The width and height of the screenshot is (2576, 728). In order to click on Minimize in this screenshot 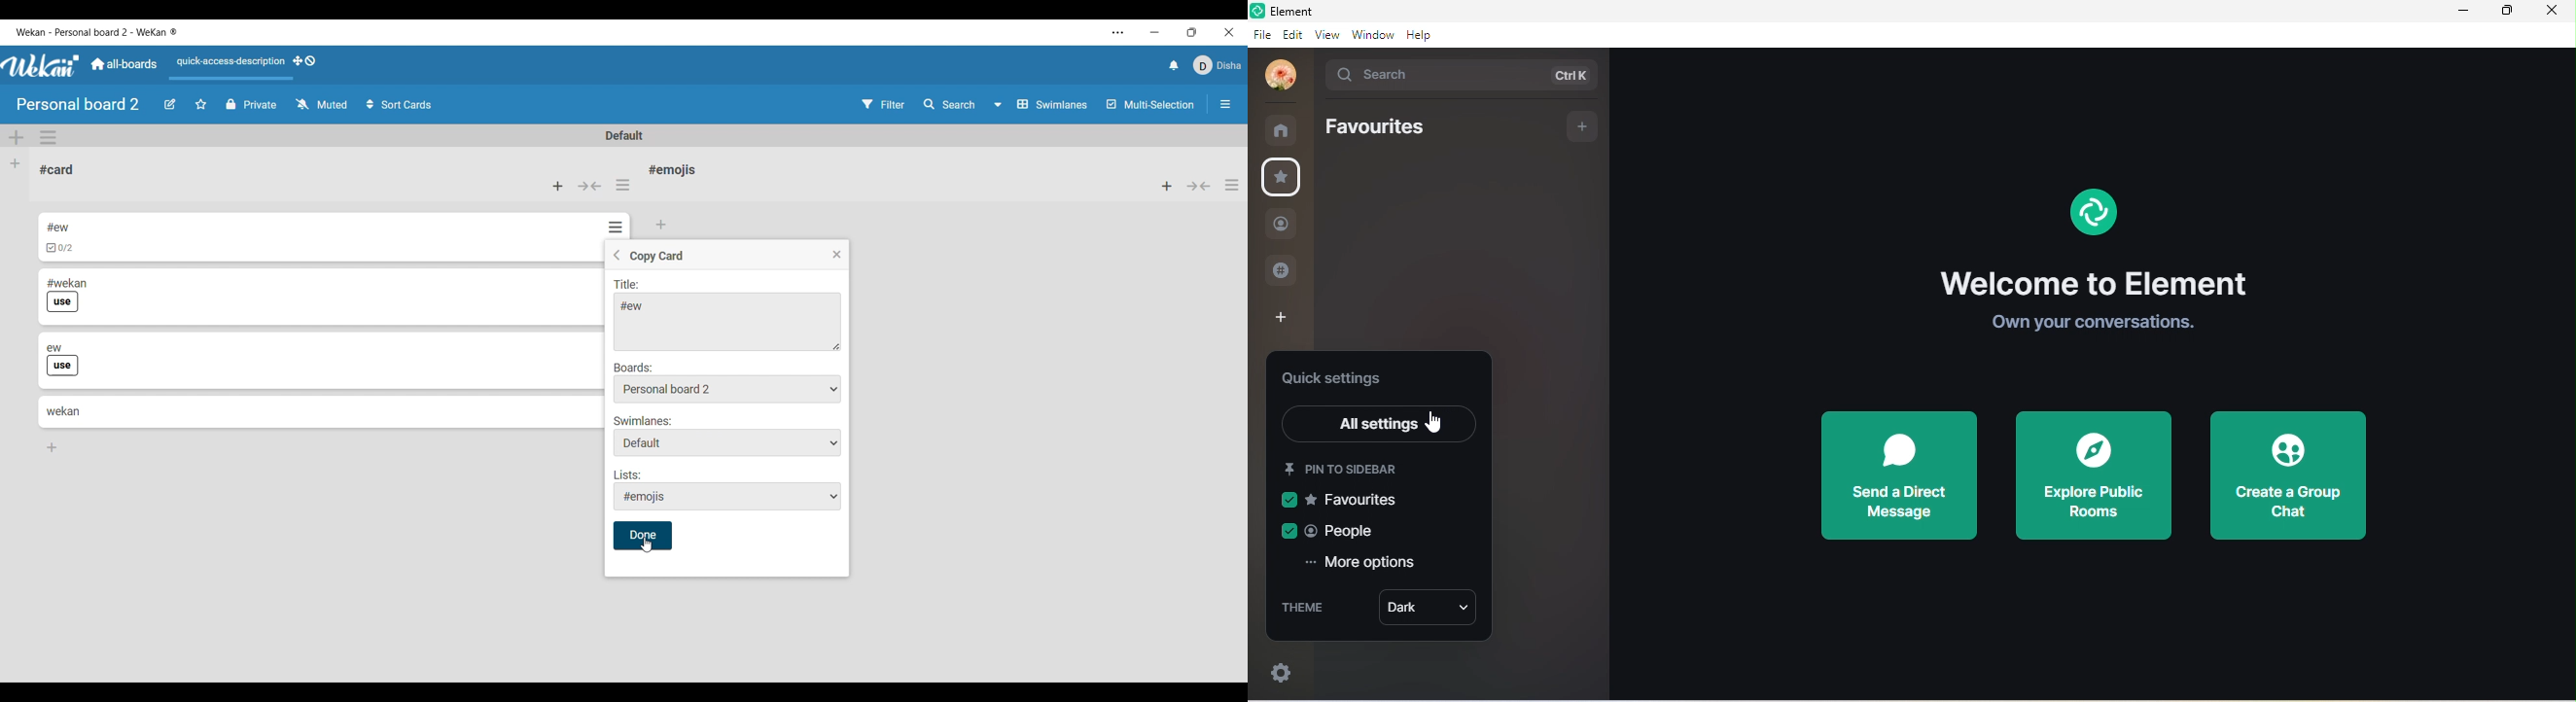, I will do `click(1155, 32)`.